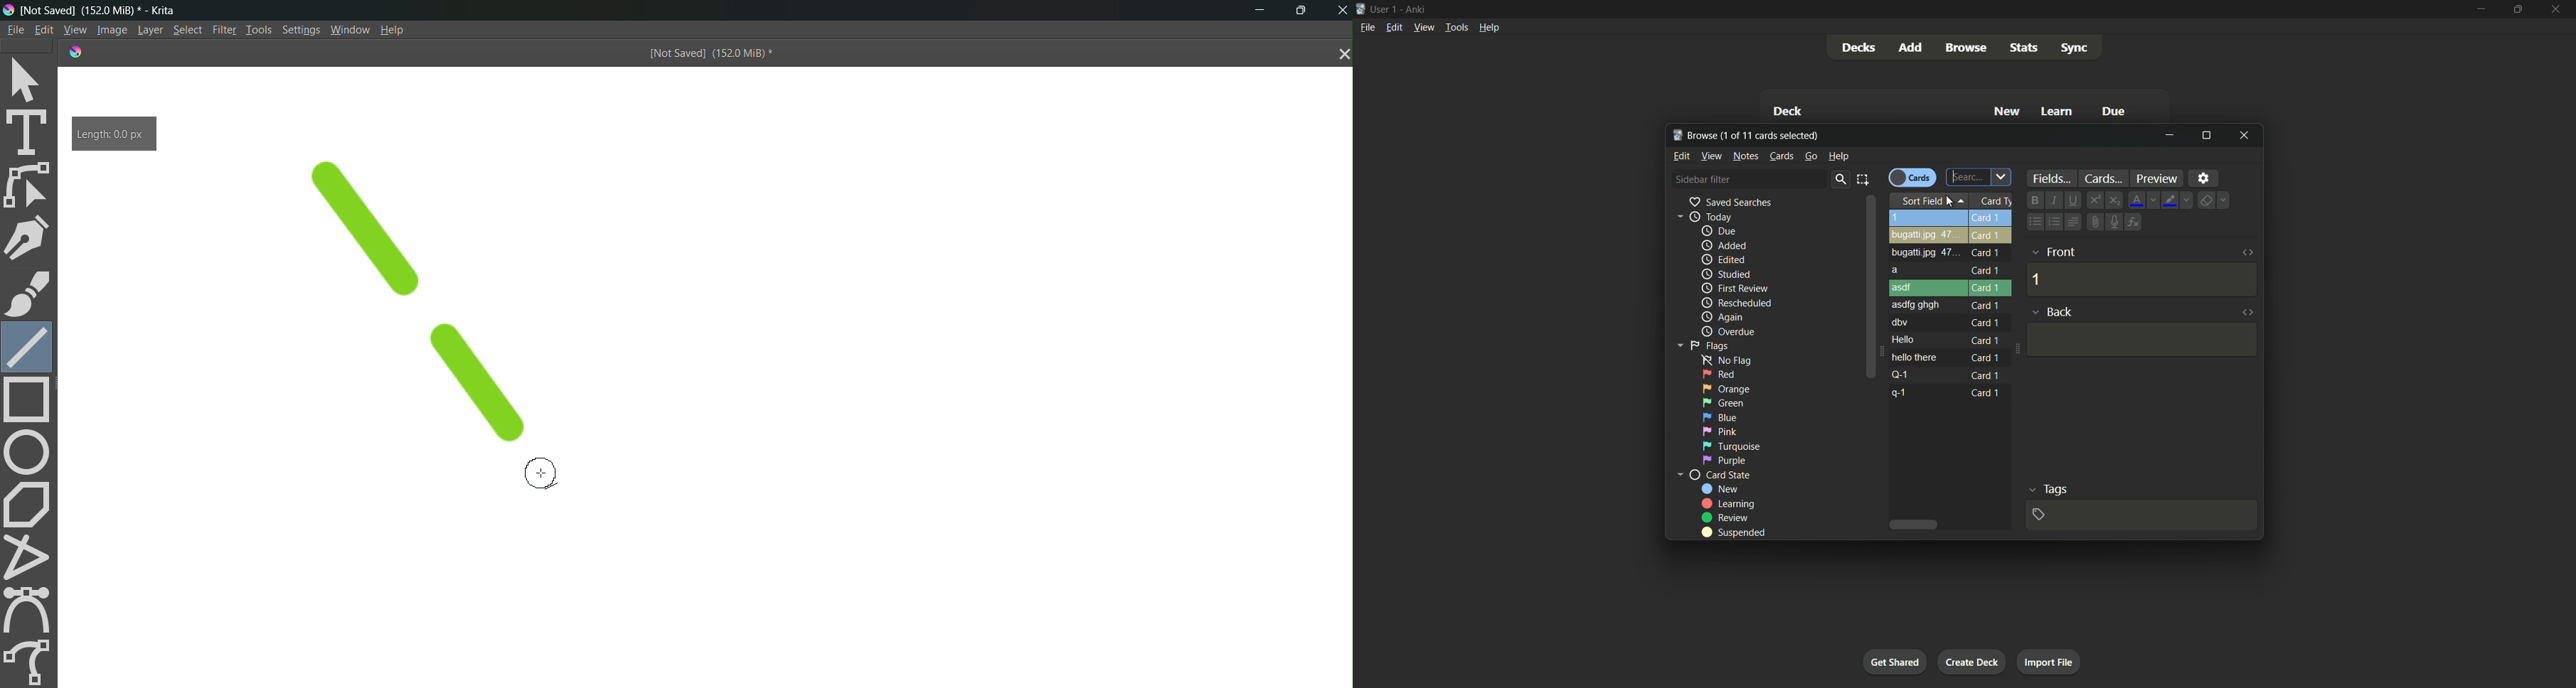 Image resolution: width=2576 pixels, height=700 pixels. I want to click on rectangle, so click(31, 401).